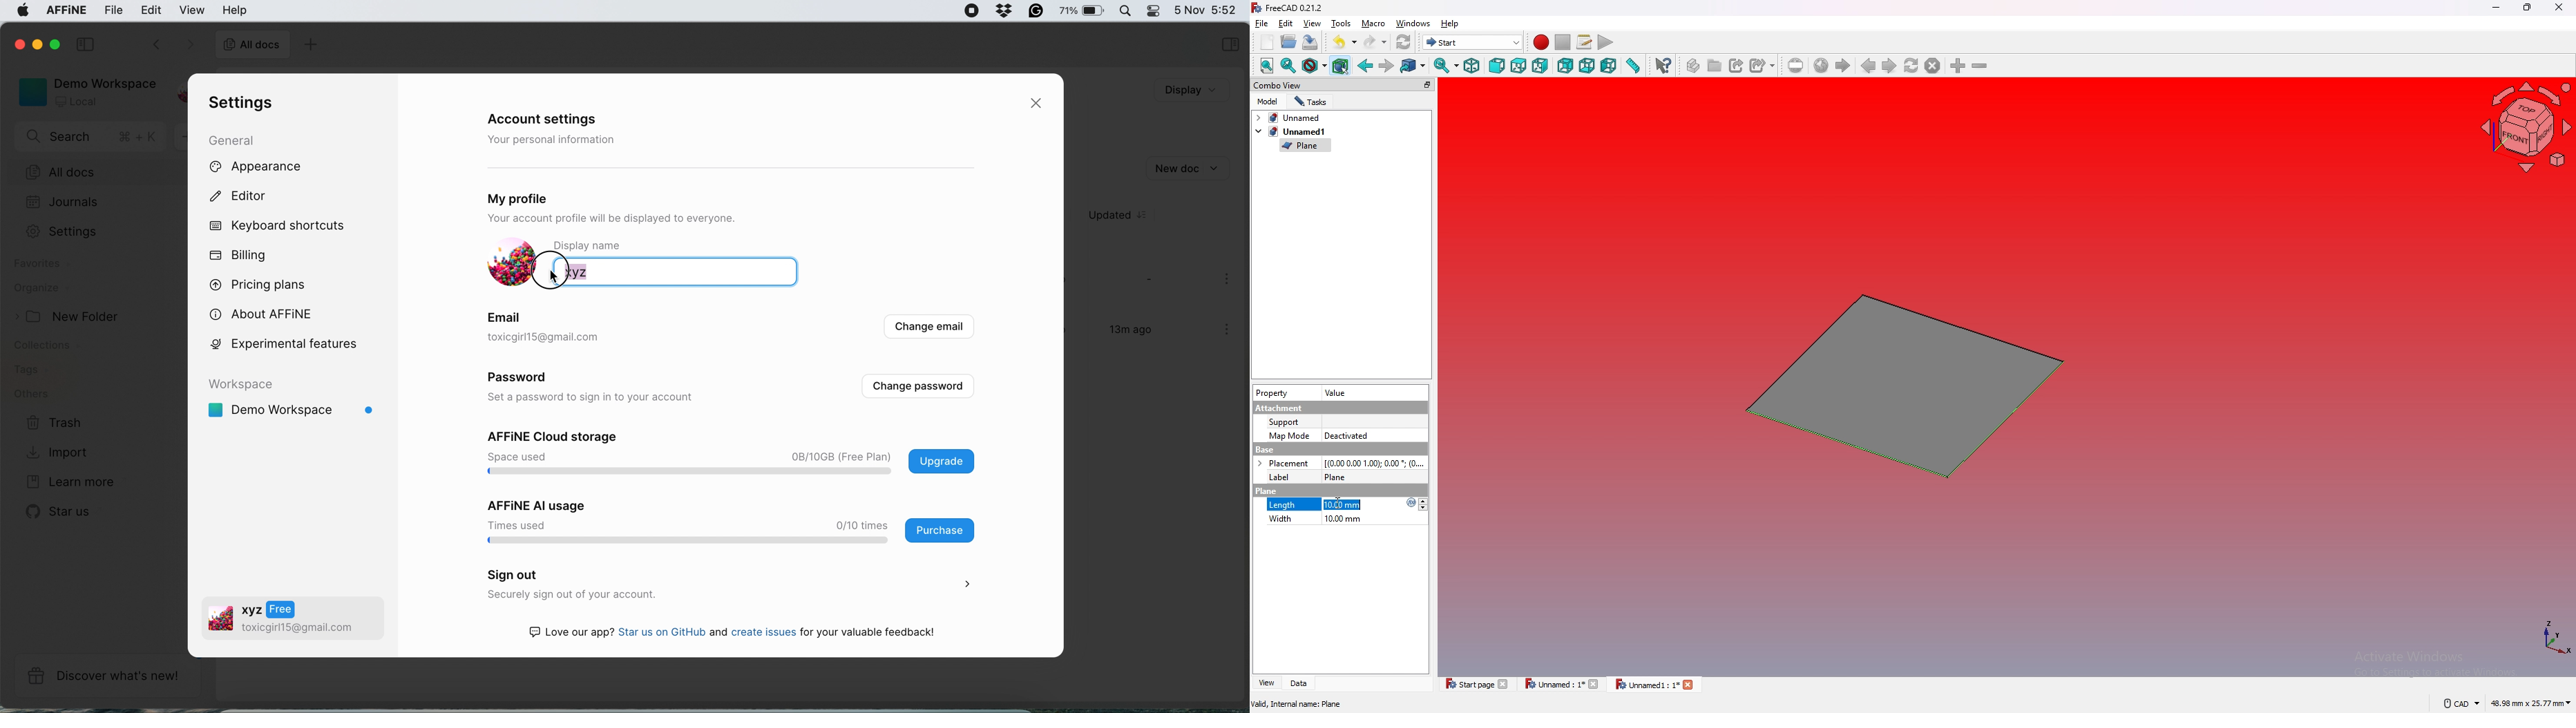 The width and height of the screenshot is (2576, 728). Describe the element at coordinates (1518, 66) in the screenshot. I see `top` at that location.